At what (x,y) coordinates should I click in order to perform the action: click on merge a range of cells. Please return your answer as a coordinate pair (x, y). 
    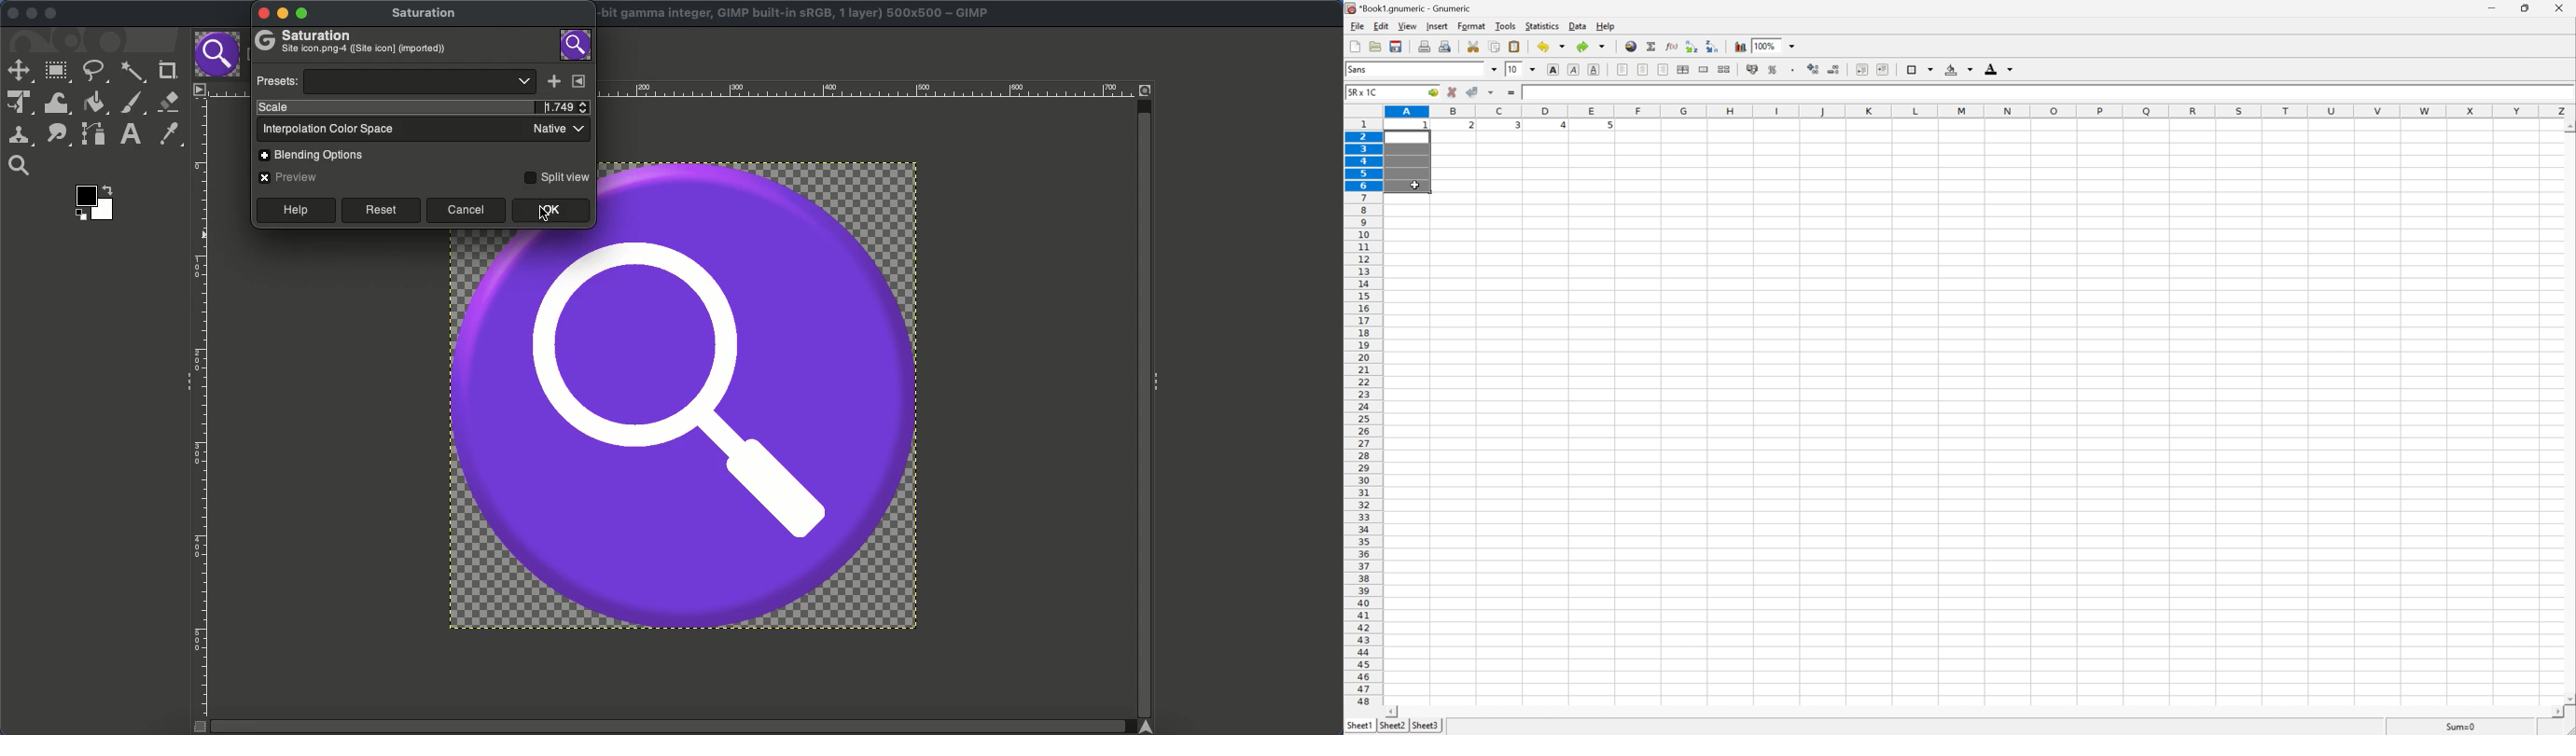
    Looking at the image, I should click on (1704, 70).